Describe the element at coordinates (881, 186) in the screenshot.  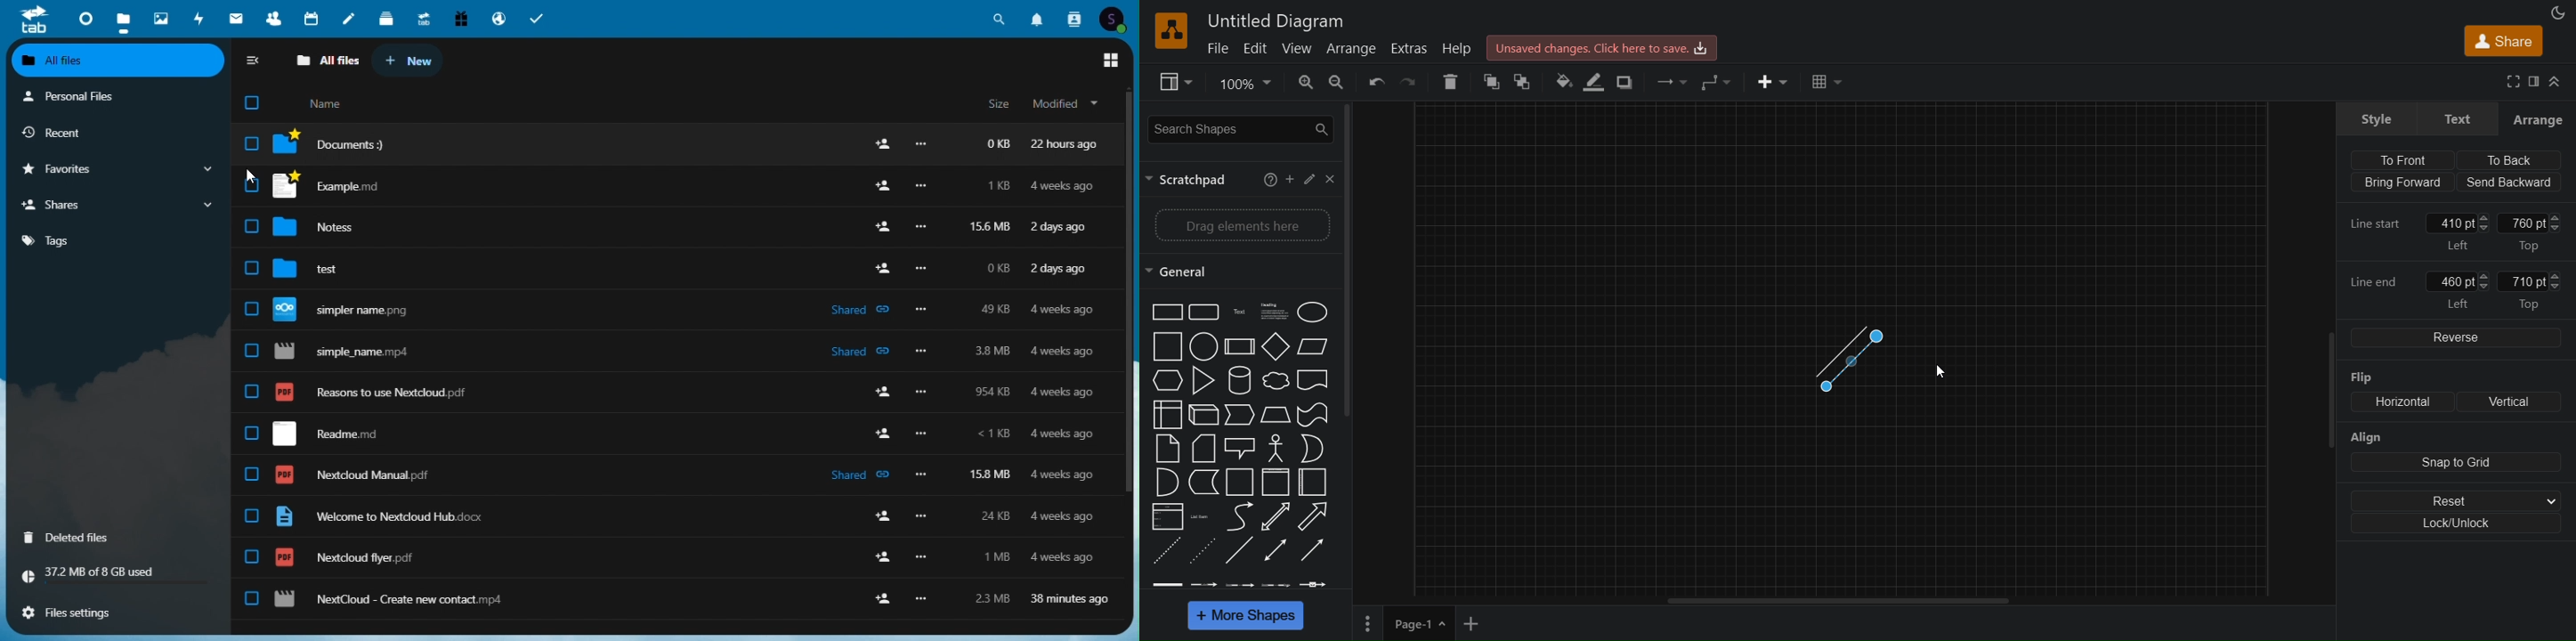
I see `add user` at that location.